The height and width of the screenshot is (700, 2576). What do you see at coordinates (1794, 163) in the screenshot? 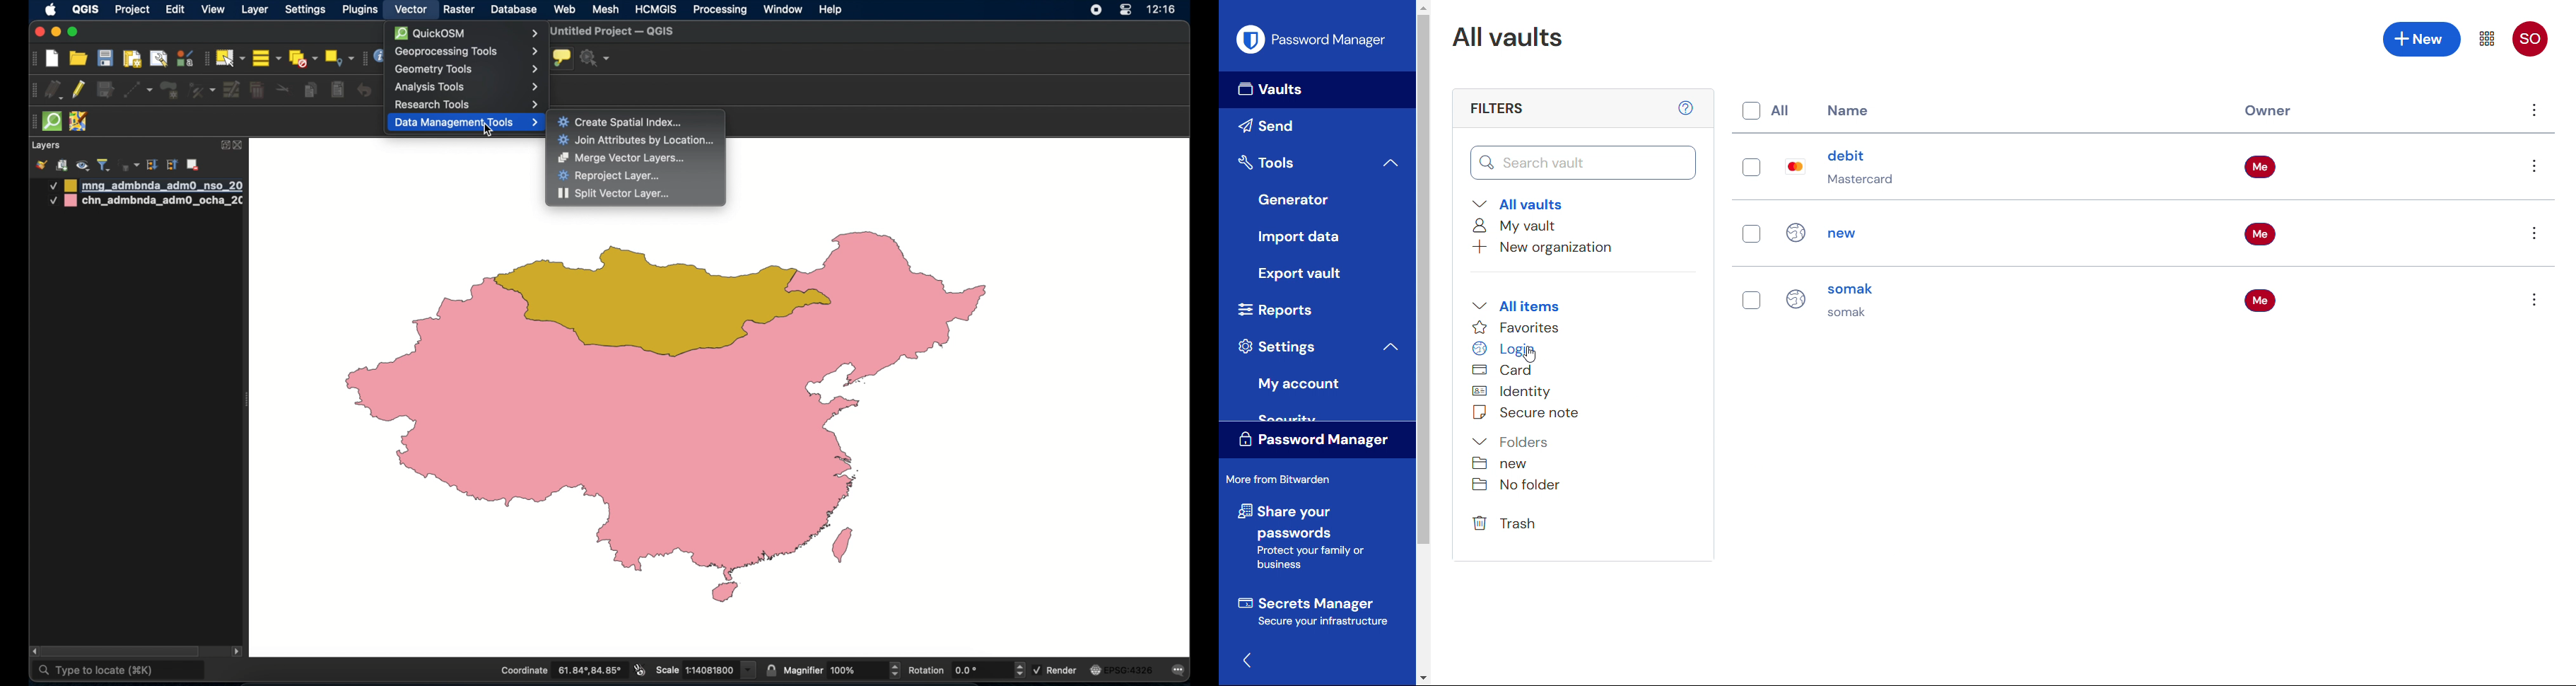
I see `Card` at bounding box center [1794, 163].